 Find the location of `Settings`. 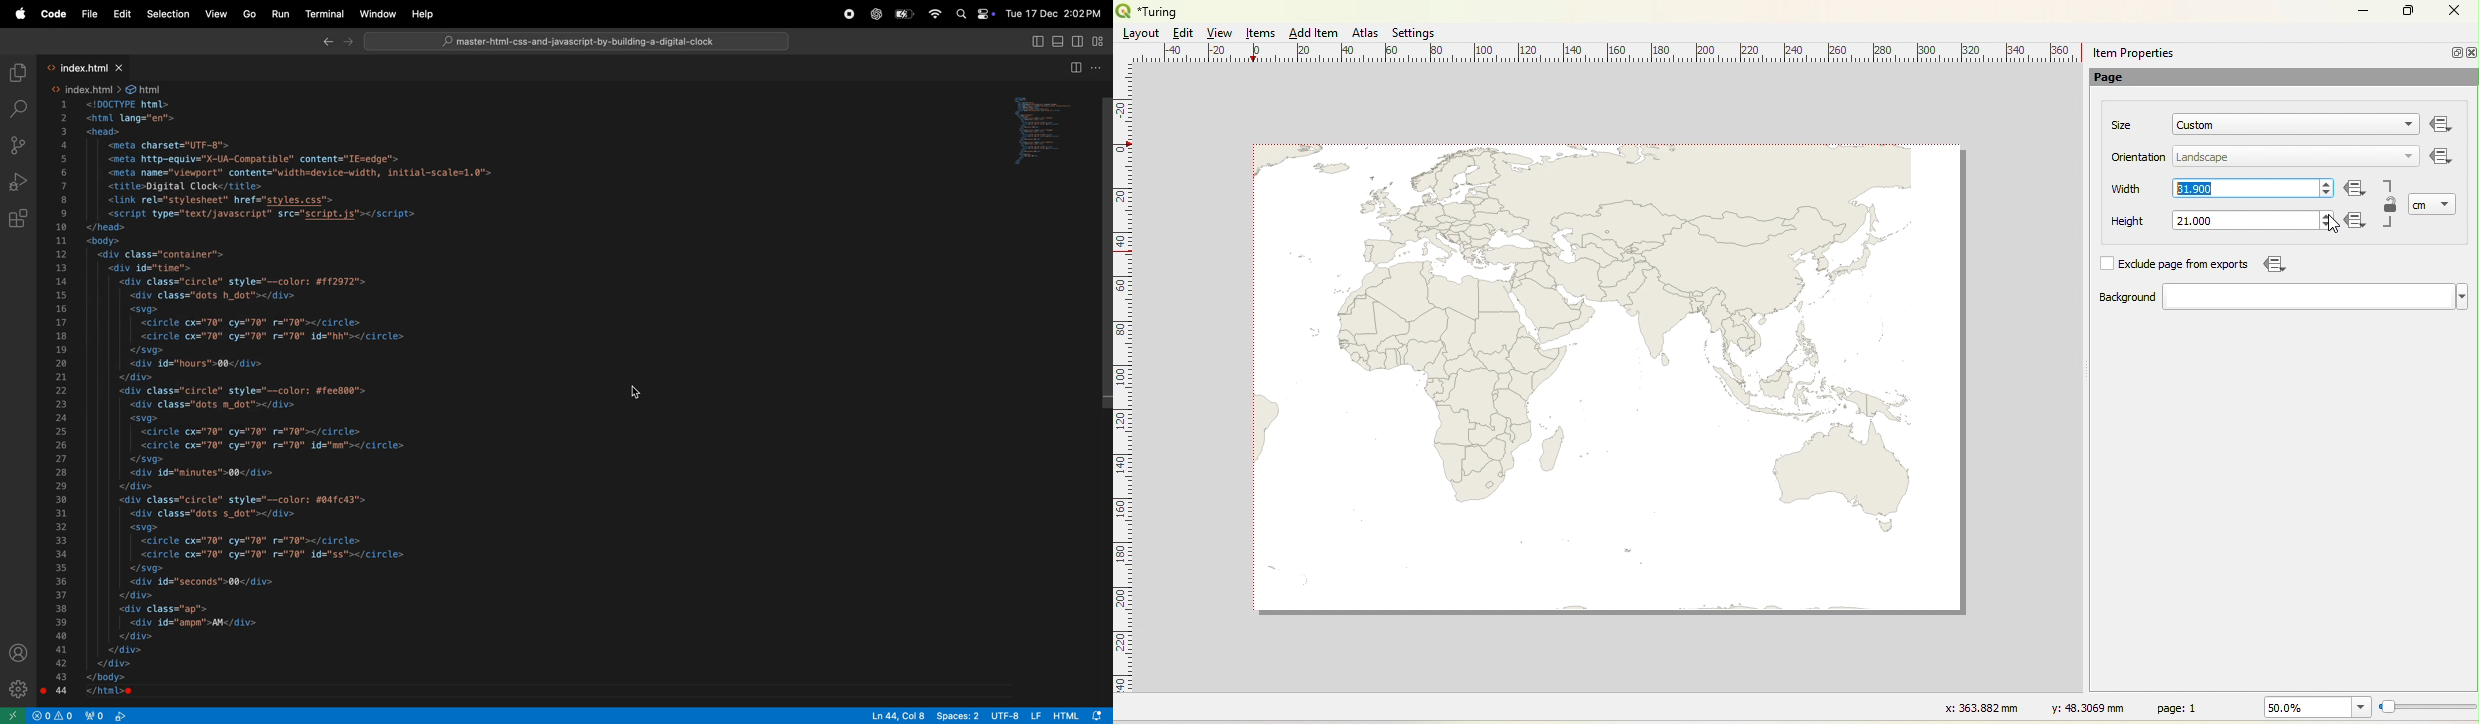

Settings is located at coordinates (1415, 33).